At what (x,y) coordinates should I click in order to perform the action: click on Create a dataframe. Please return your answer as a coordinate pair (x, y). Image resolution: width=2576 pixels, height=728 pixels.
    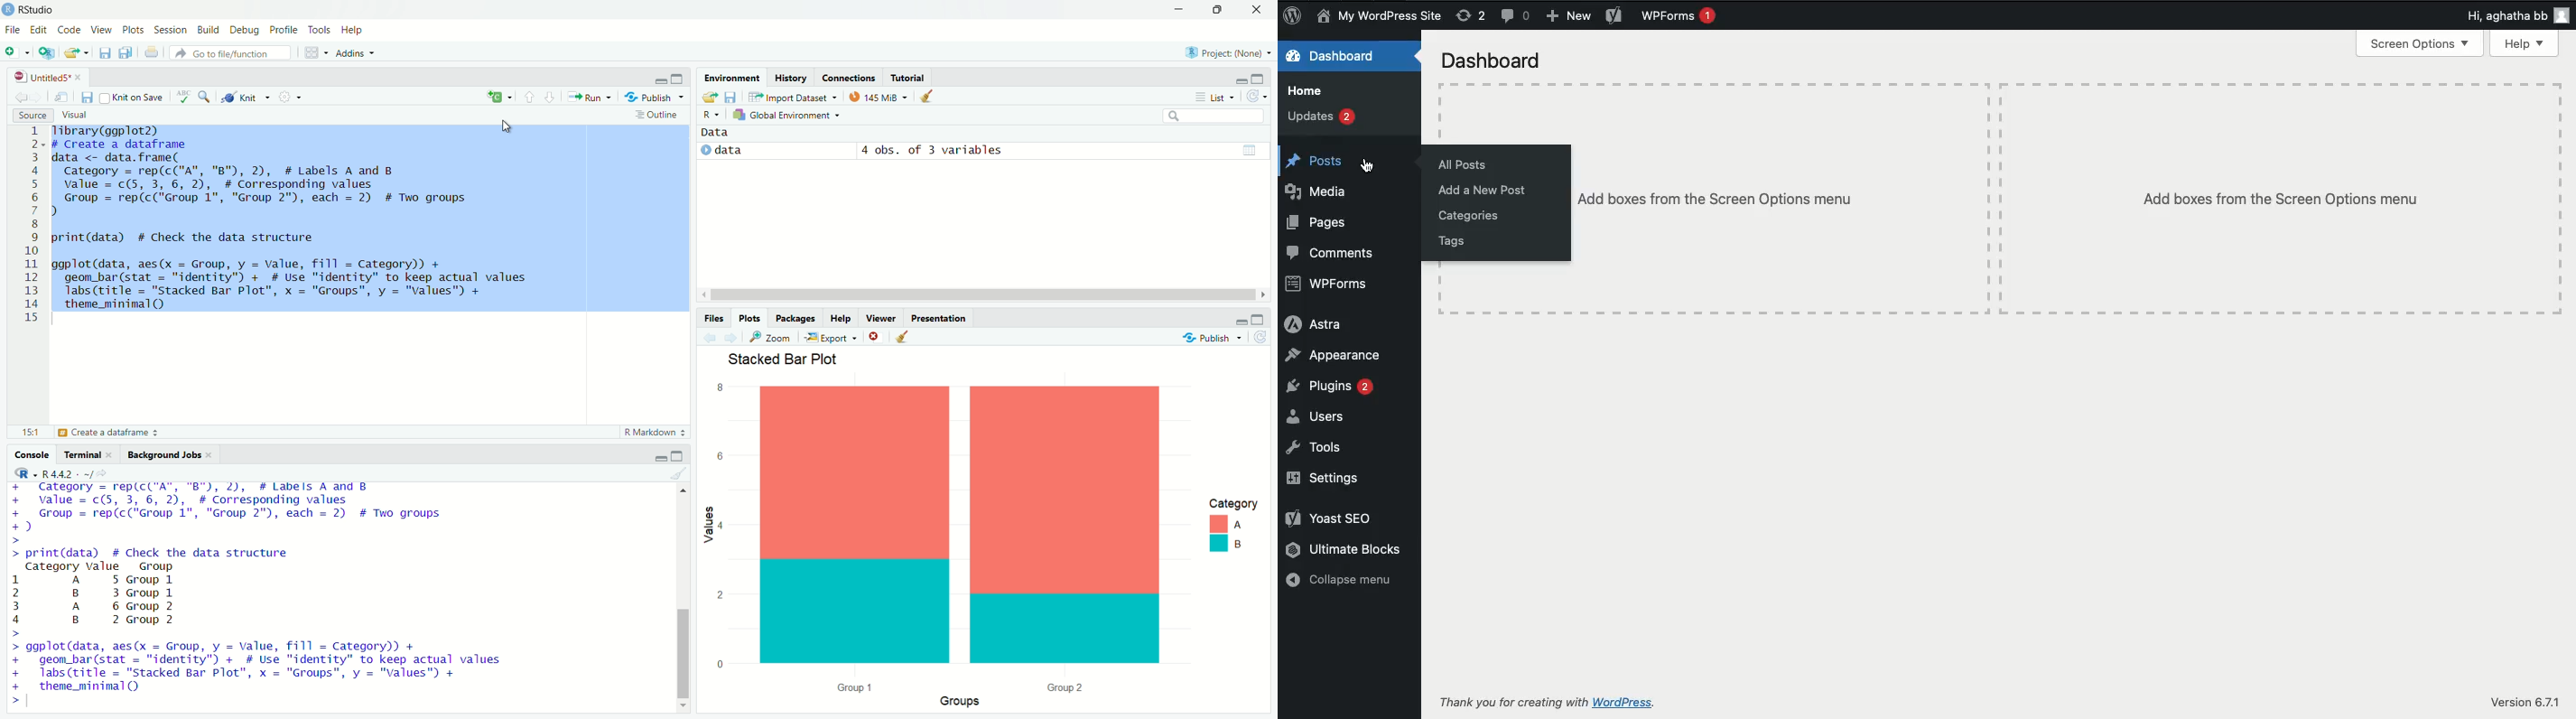
    Looking at the image, I should click on (107, 433).